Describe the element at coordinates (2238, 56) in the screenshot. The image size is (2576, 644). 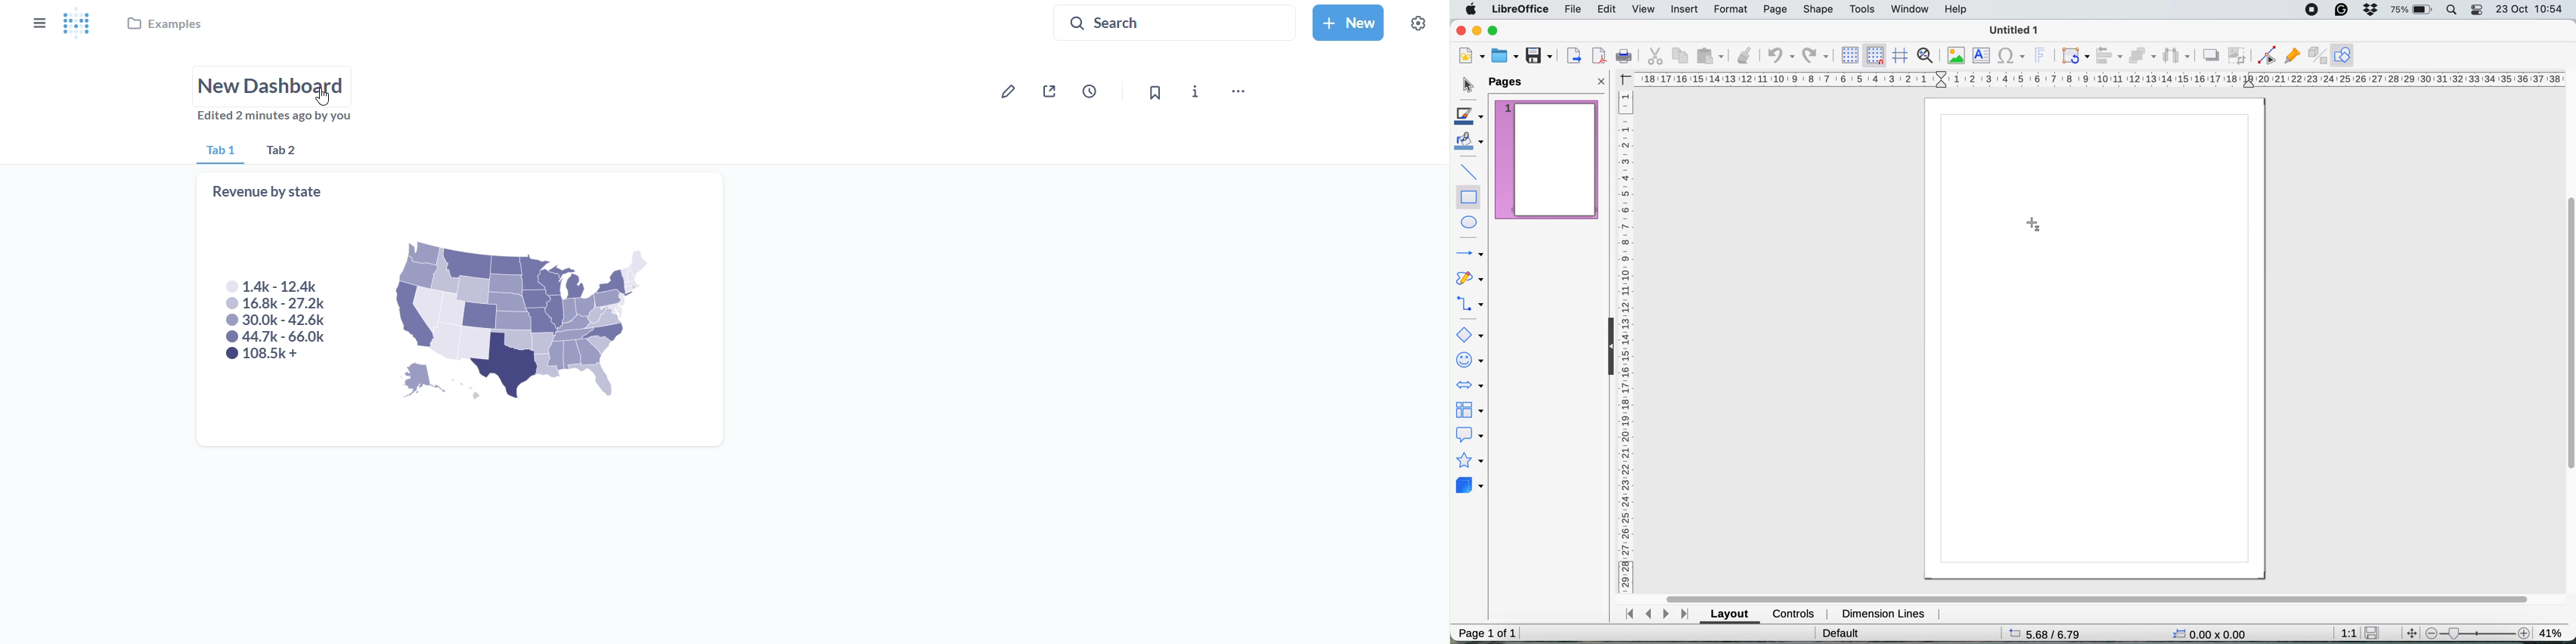
I see `crop image` at that location.